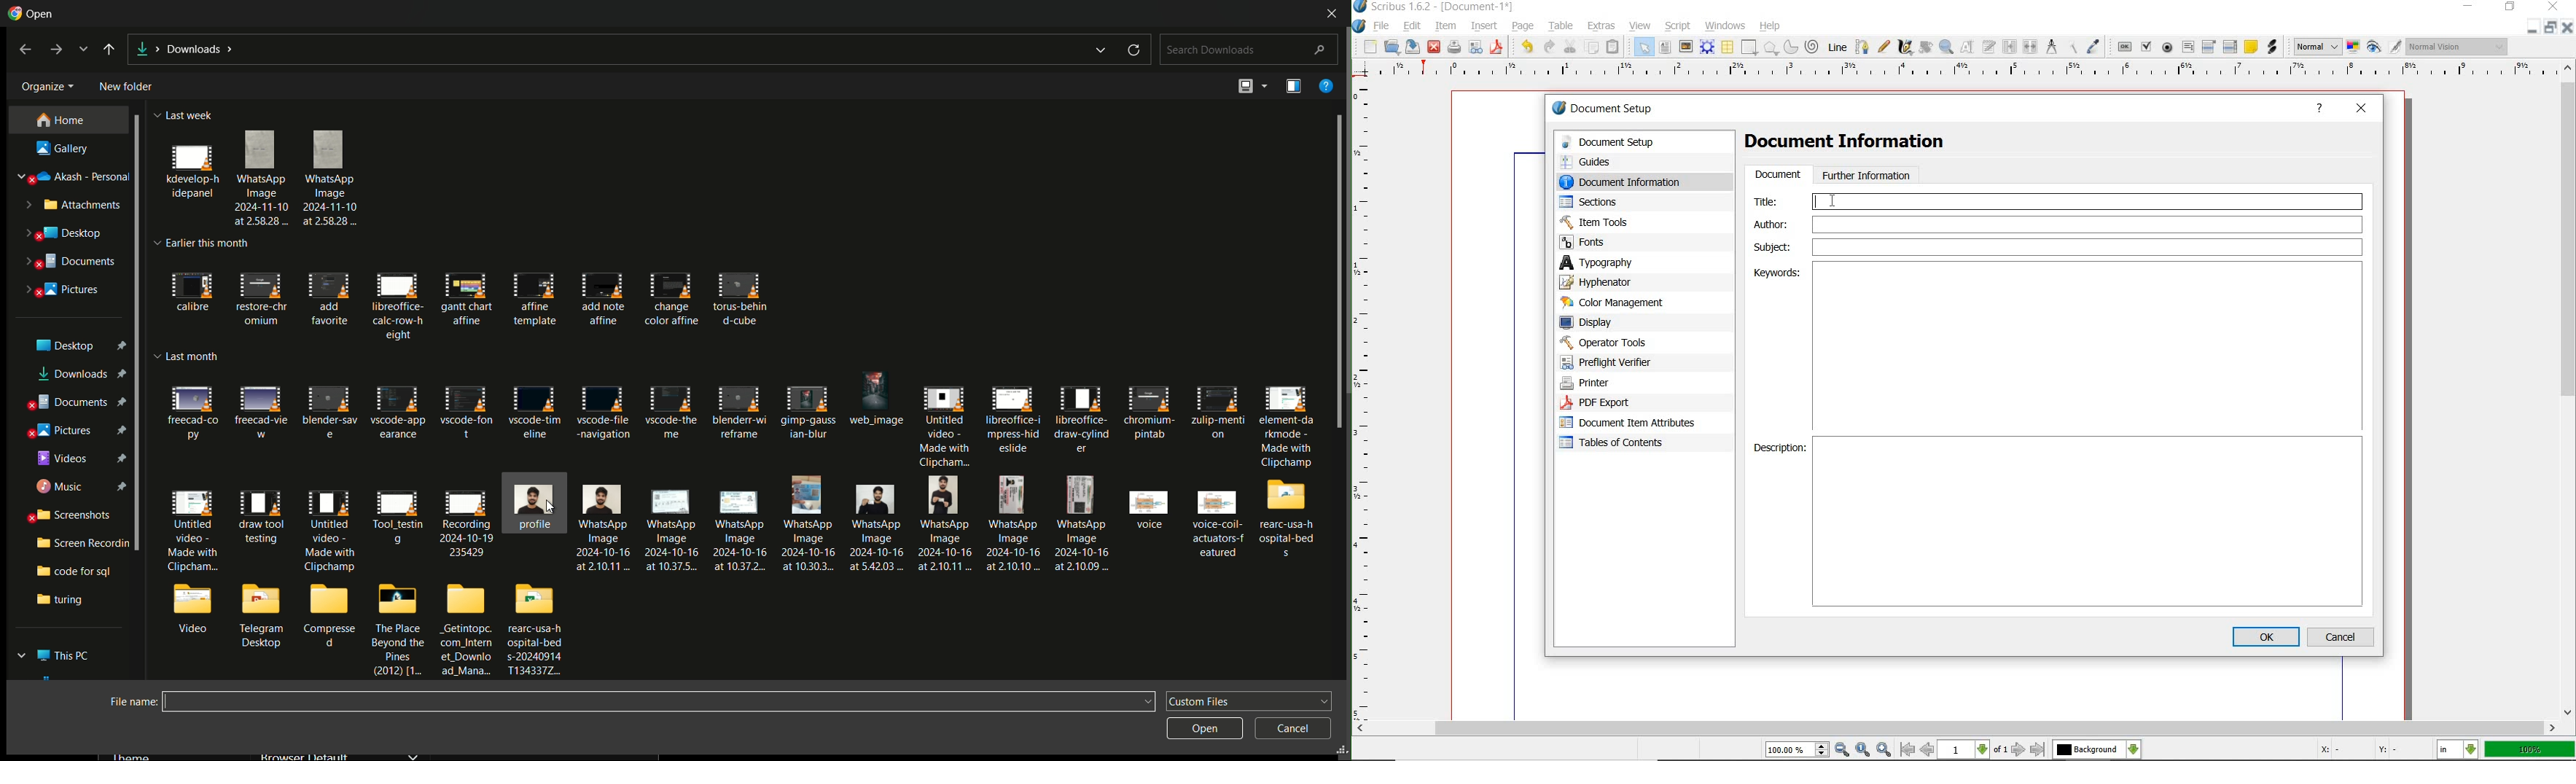 Image resolution: width=2576 pixels, height=784 pixels. Describe the element at coordinates (1266, 86) in the screenshot. I see `more options` at that location.